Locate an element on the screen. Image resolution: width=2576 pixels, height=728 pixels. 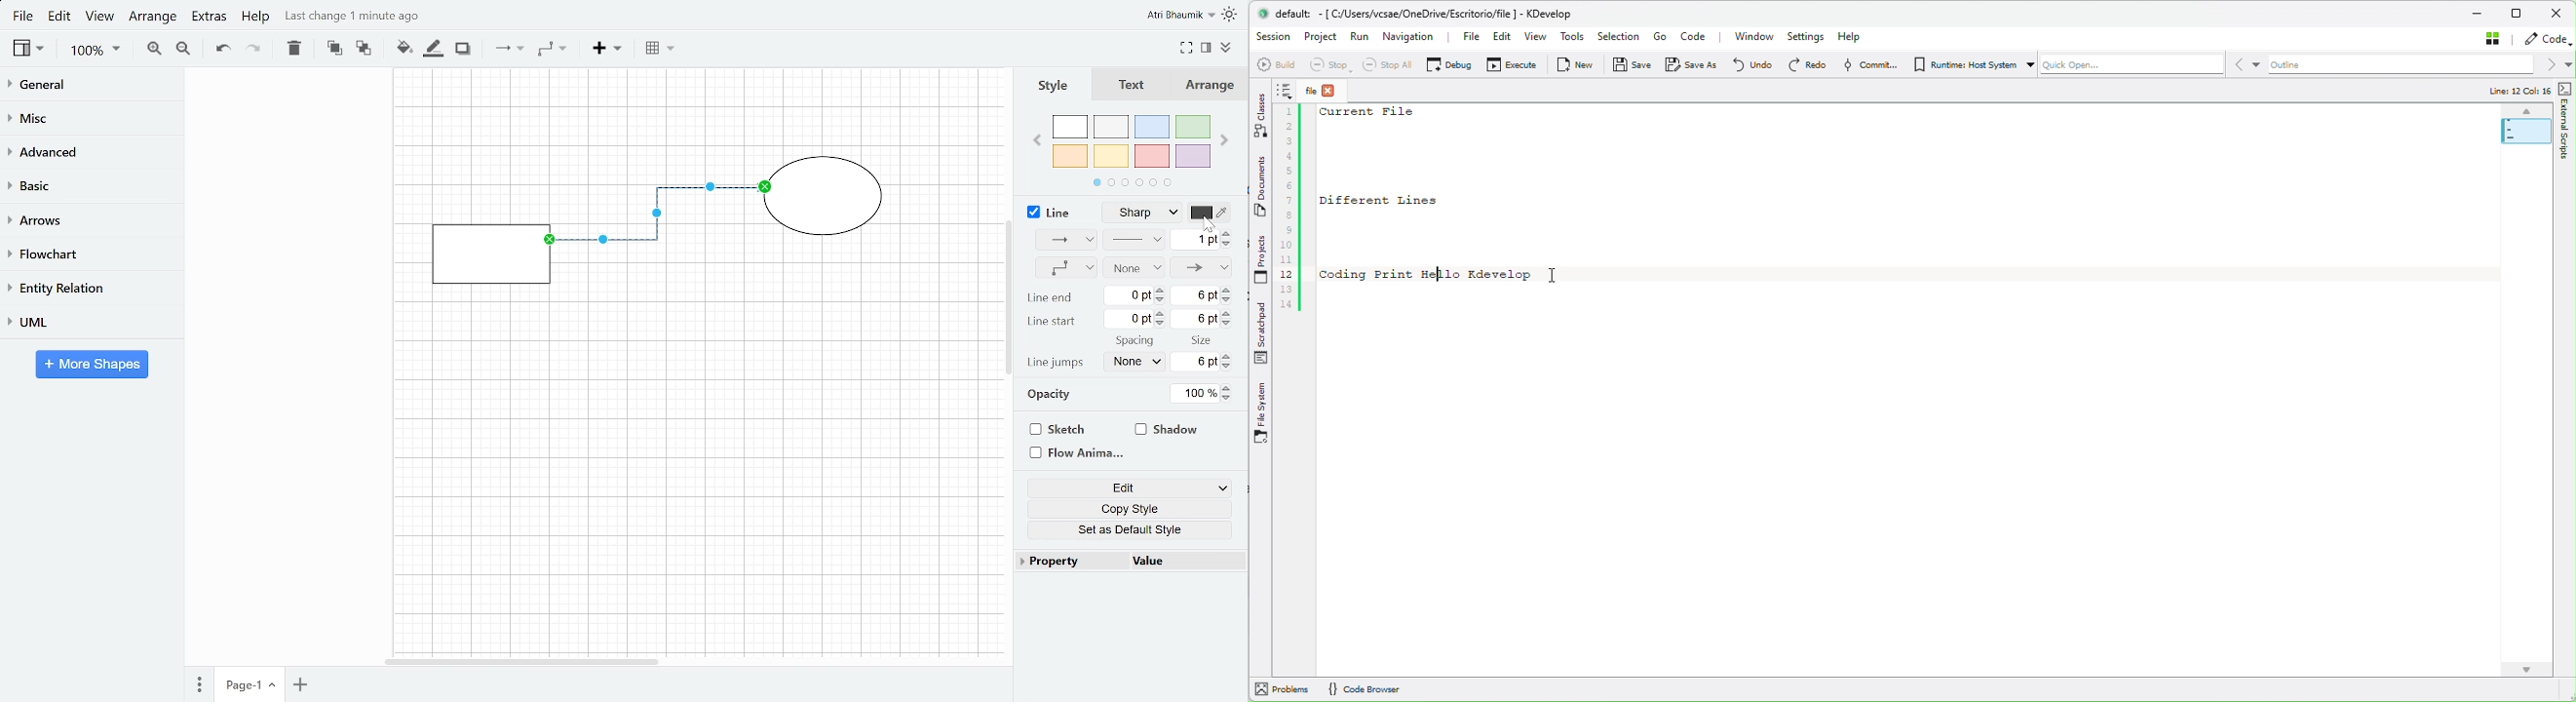
General is located at coordinates (91, 87).